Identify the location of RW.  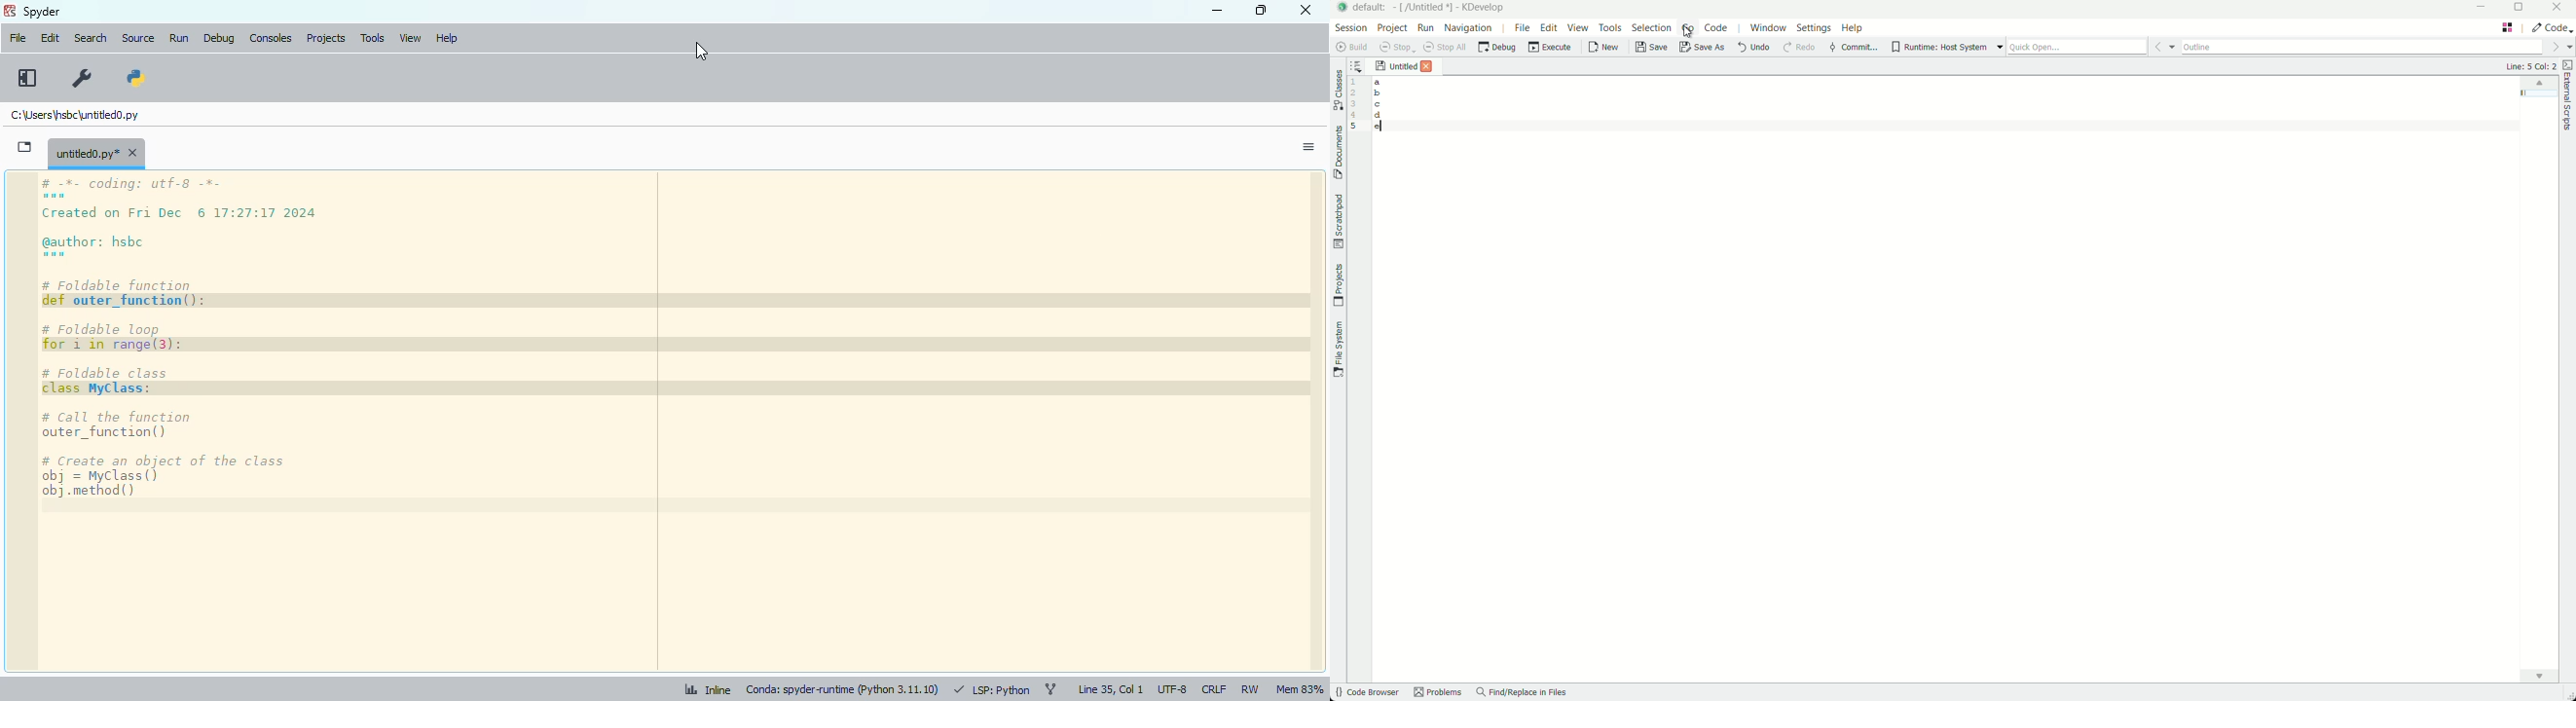
(1250, 688).